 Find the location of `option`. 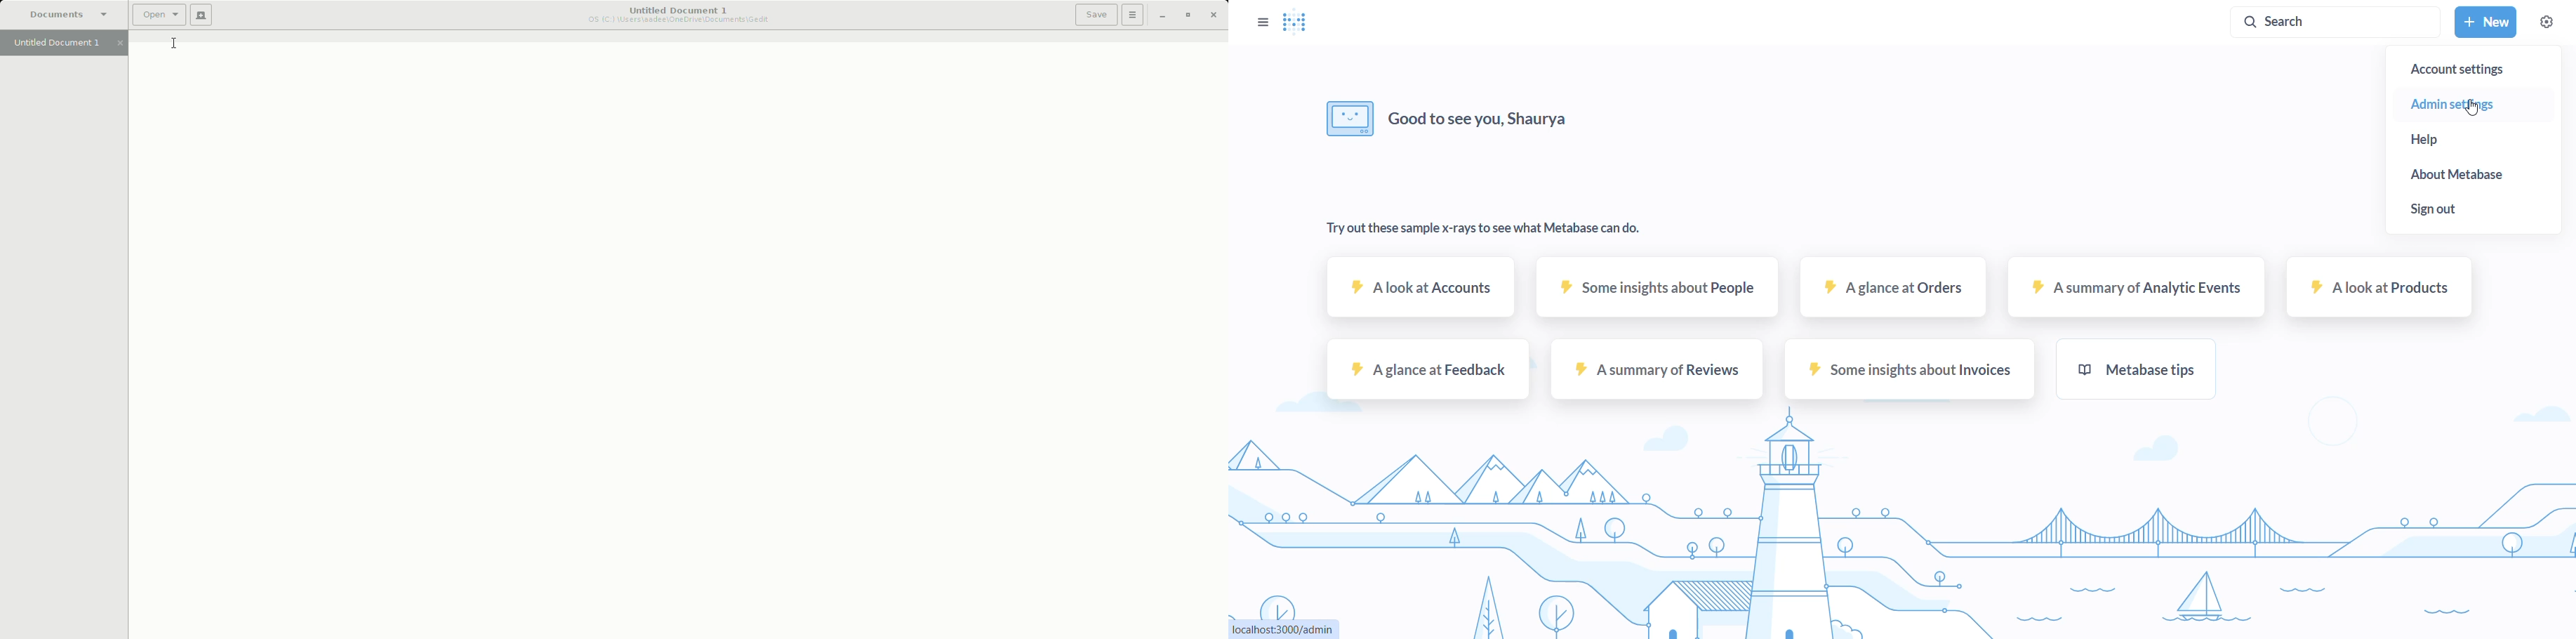

option is located at coordinates (1263, 24).